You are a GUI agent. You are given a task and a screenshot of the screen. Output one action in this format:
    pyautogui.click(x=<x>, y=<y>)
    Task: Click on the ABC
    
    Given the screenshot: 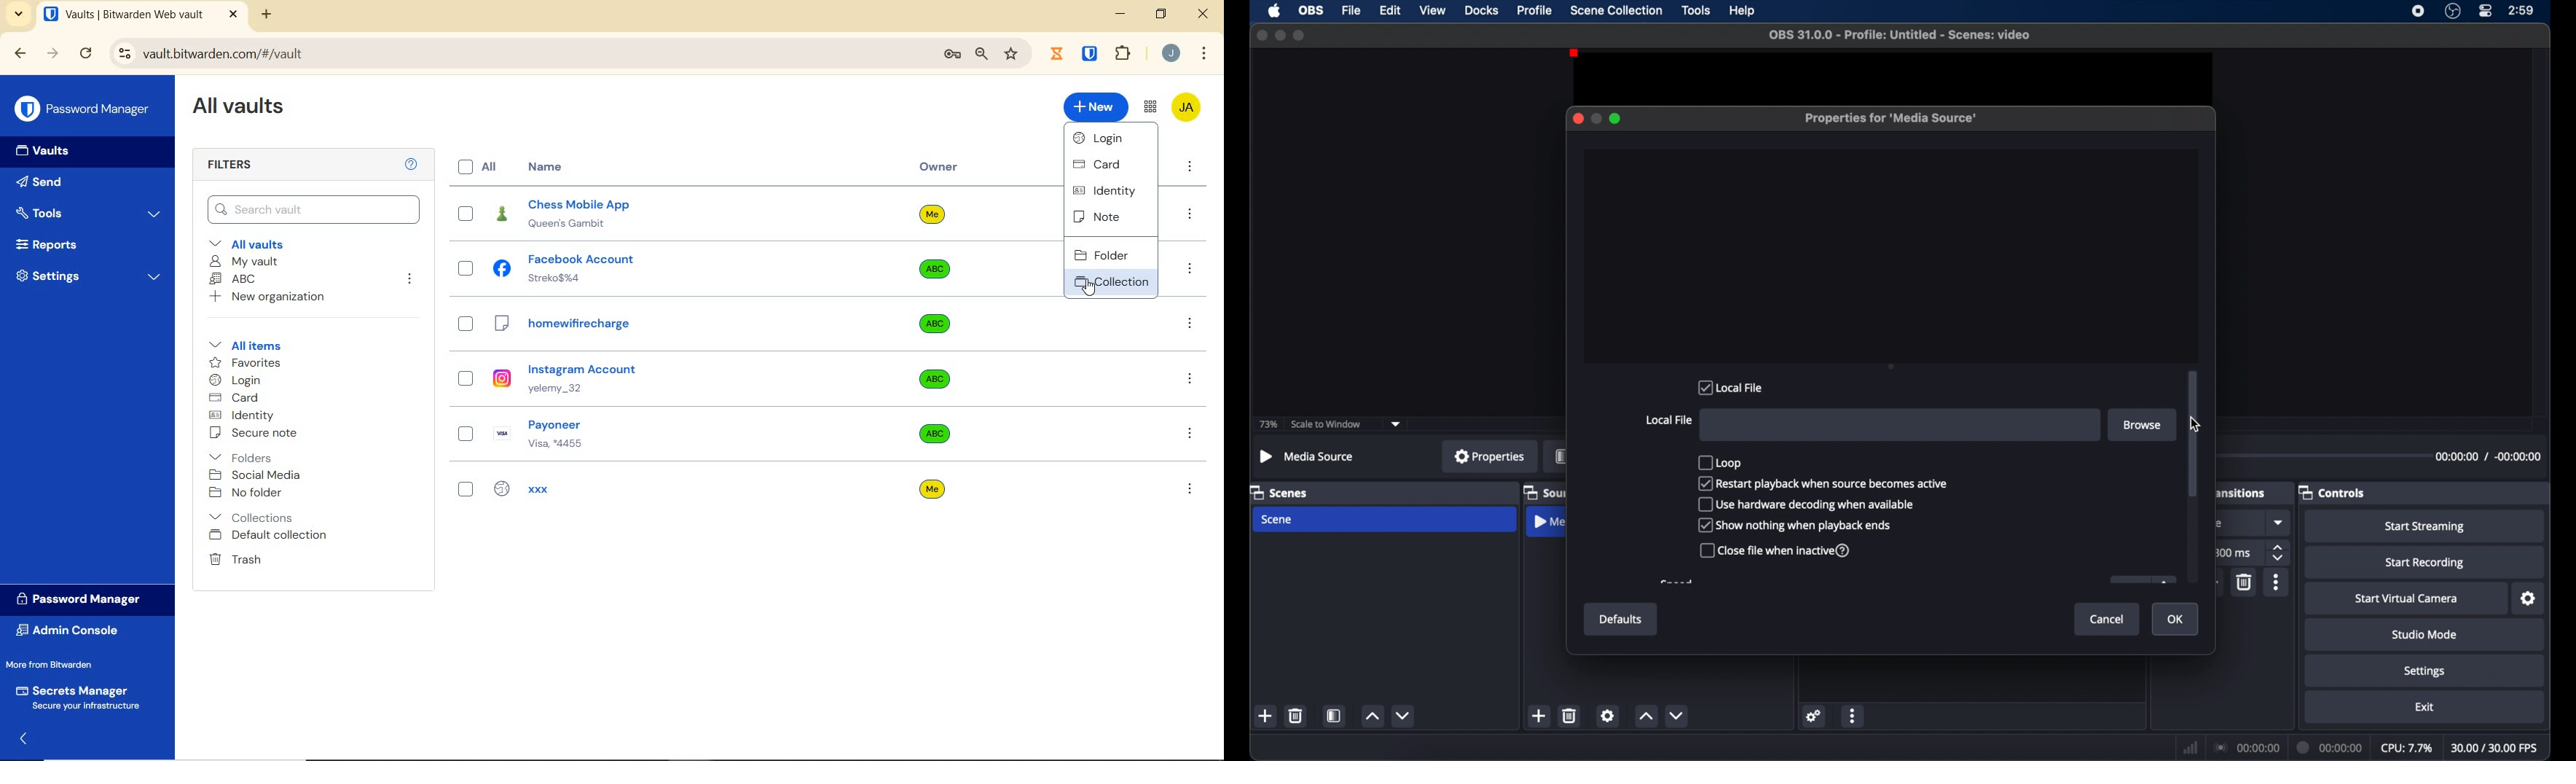 What is the action you would take?
    pyautogui.click(x=235, y=279)
    